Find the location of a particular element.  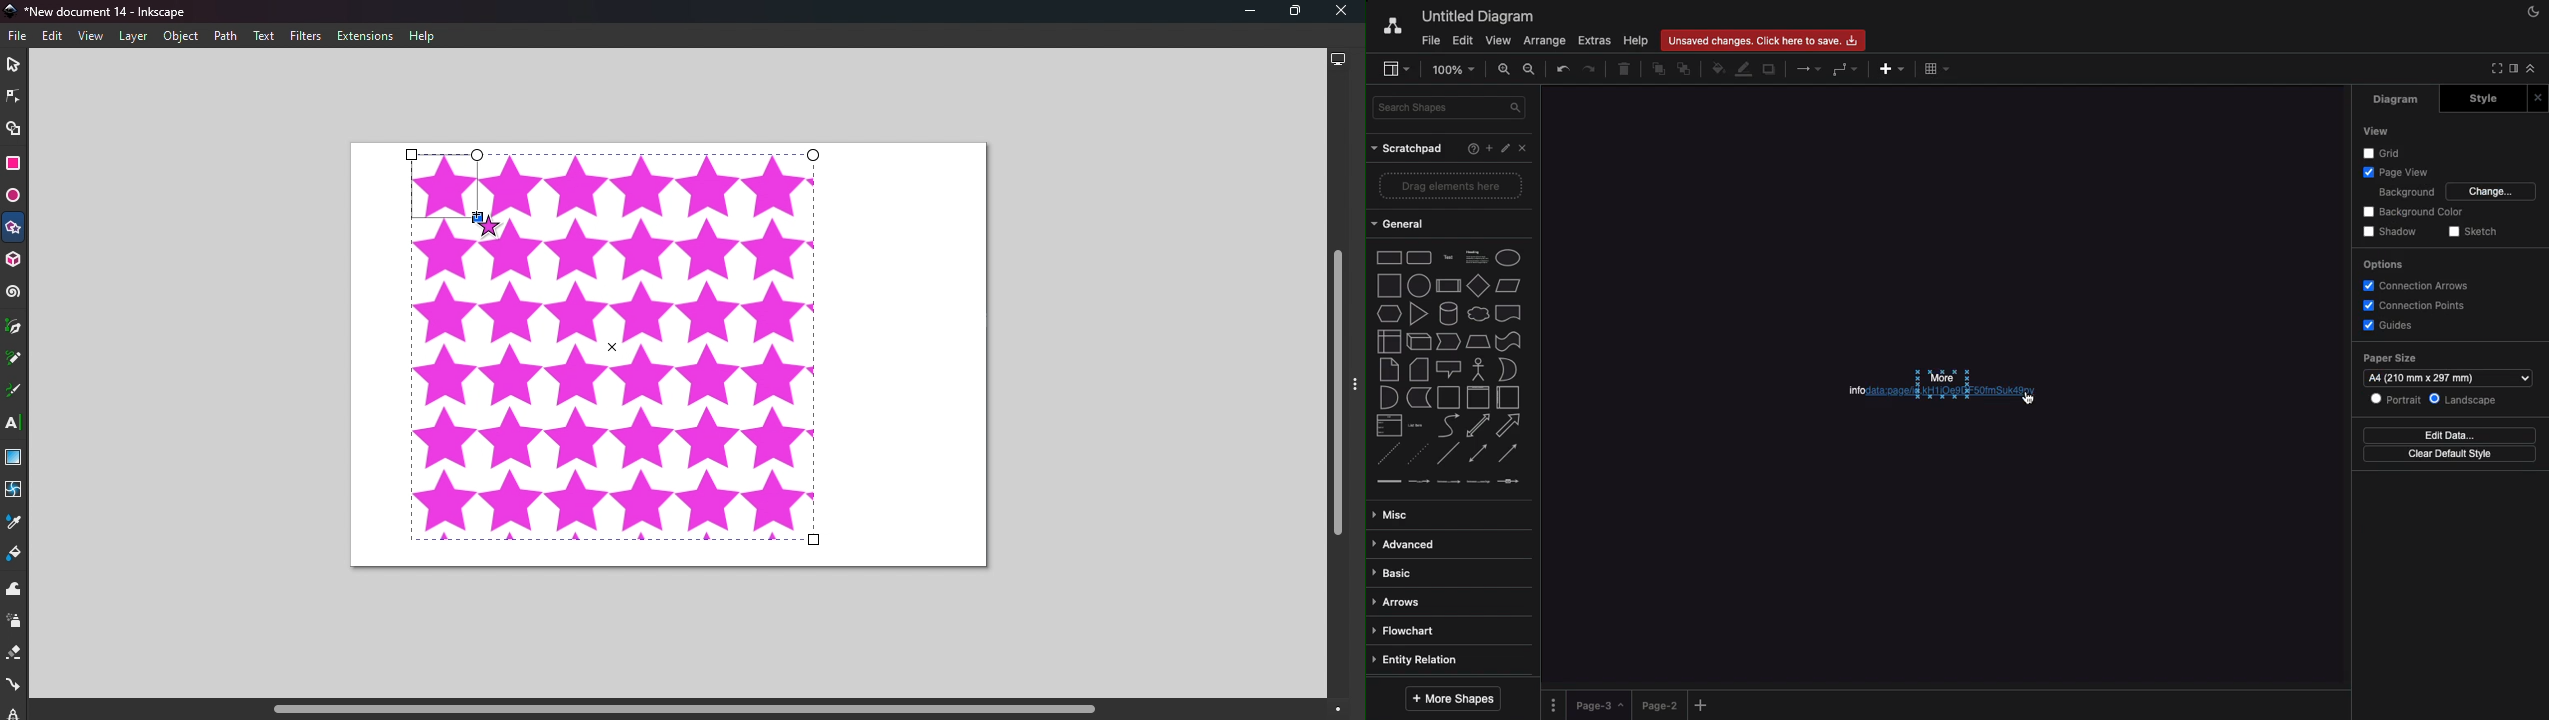

View is located at coordinates (1497, 38).